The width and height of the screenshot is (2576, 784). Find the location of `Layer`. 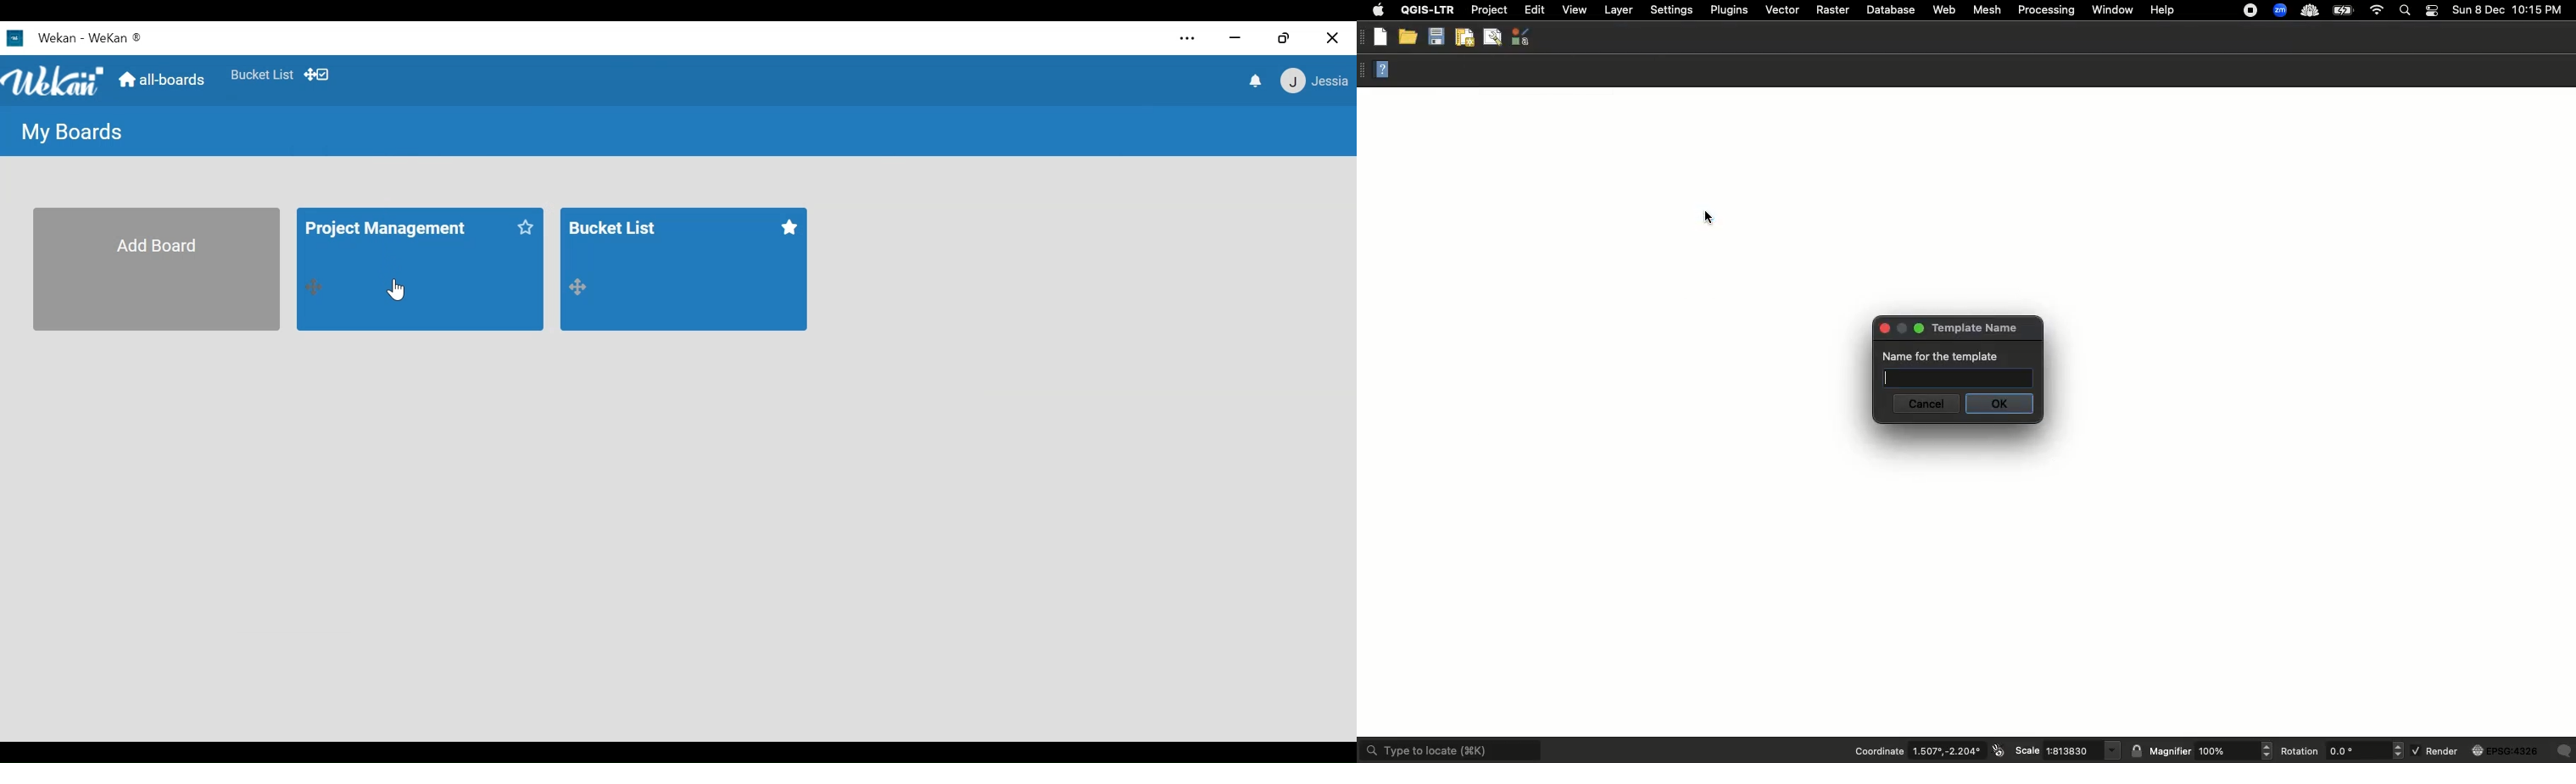

Layer is located at coordinates (1618, 10).